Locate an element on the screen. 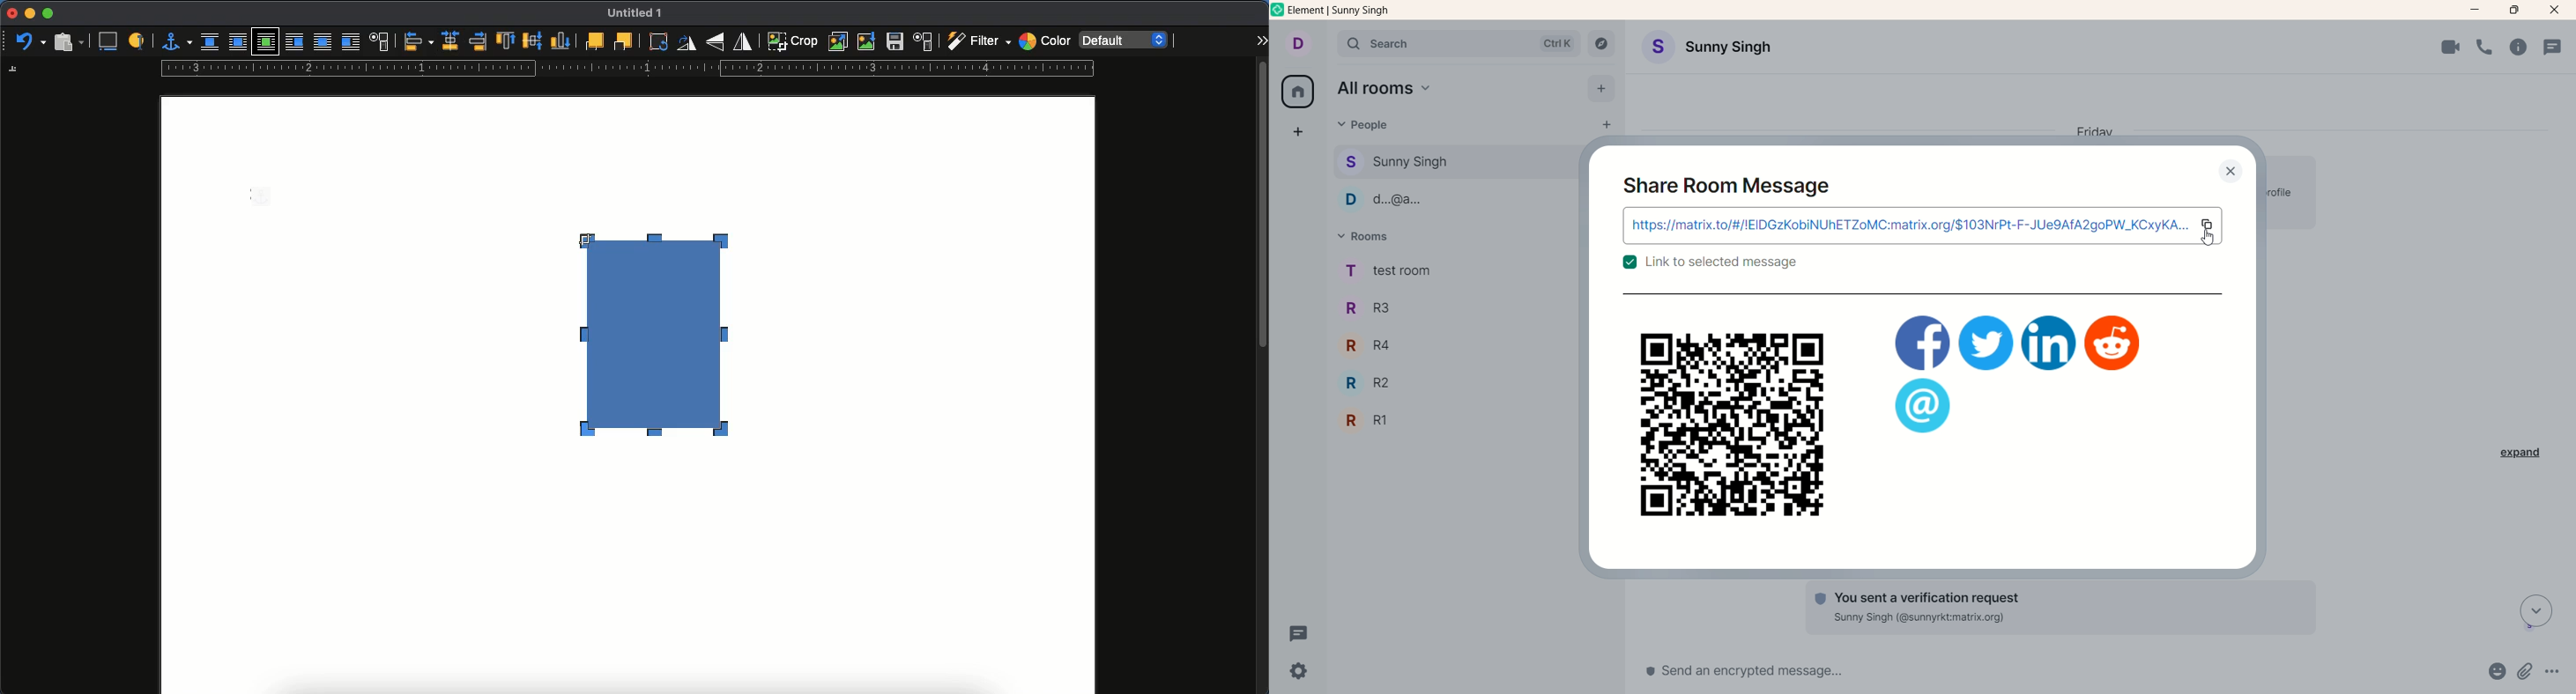  copy is located at coordinates (2211, 225).